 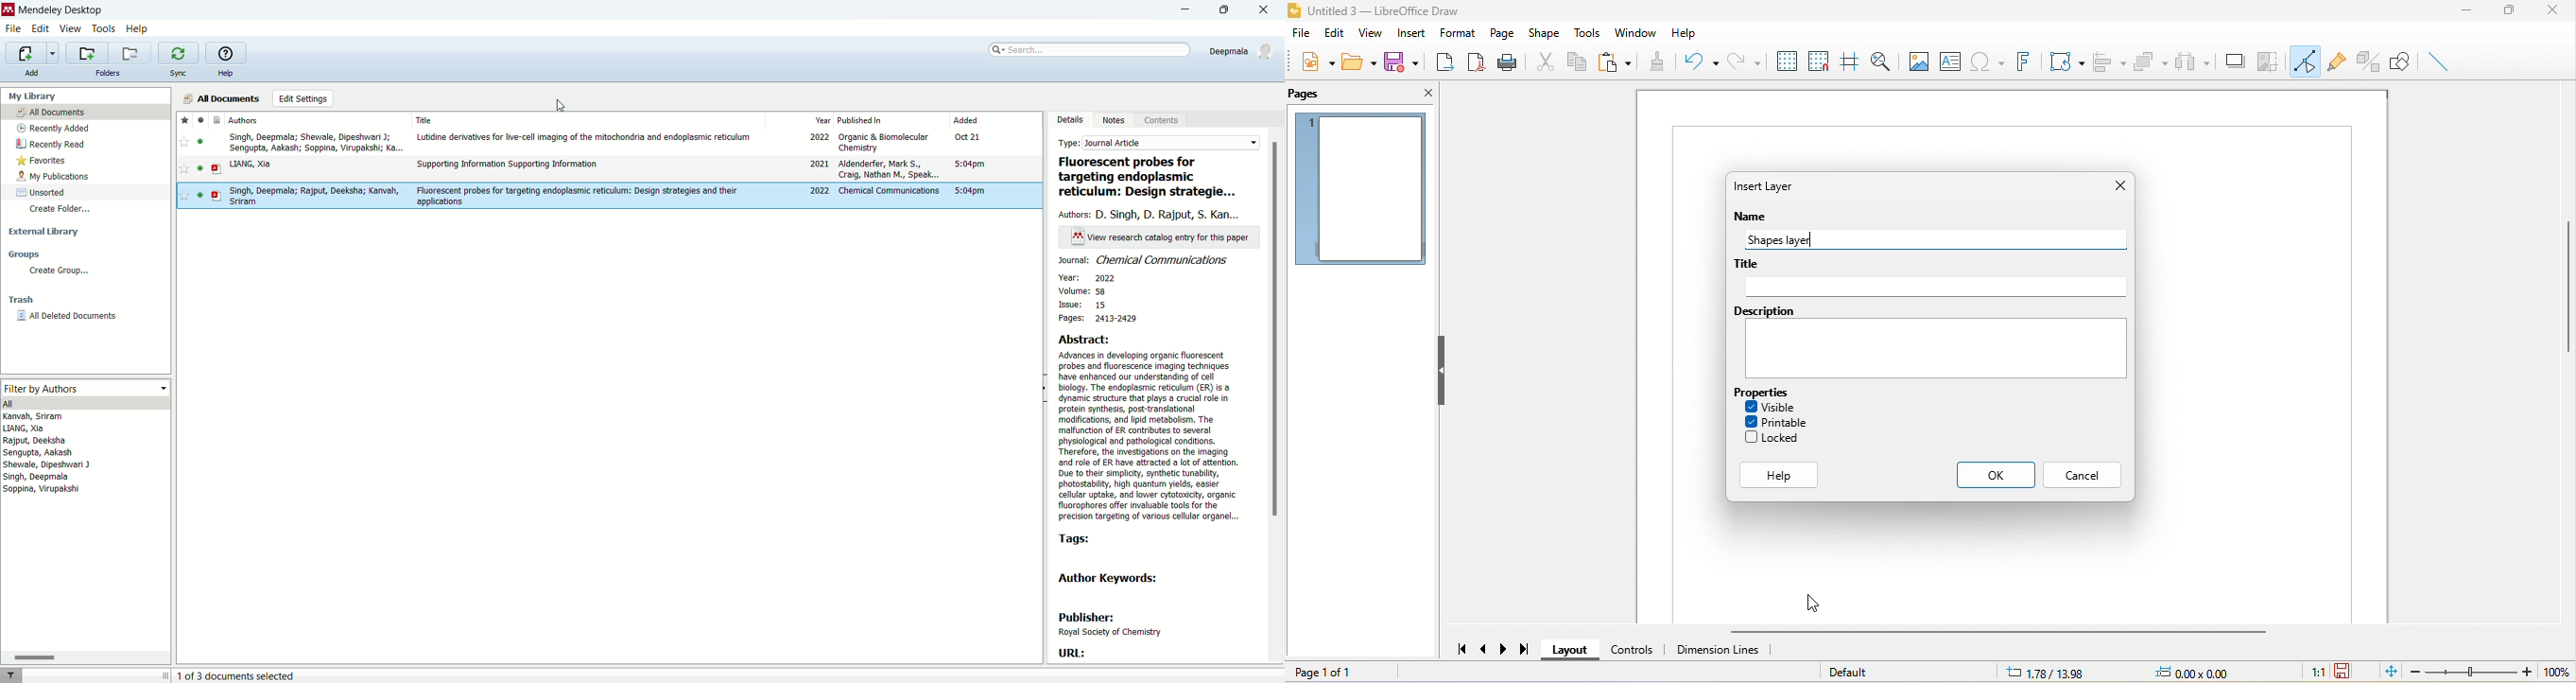 What do you see at coordinates (1087, 277) in the screenshot?
I see `year` at bounding box center [1087, 277].